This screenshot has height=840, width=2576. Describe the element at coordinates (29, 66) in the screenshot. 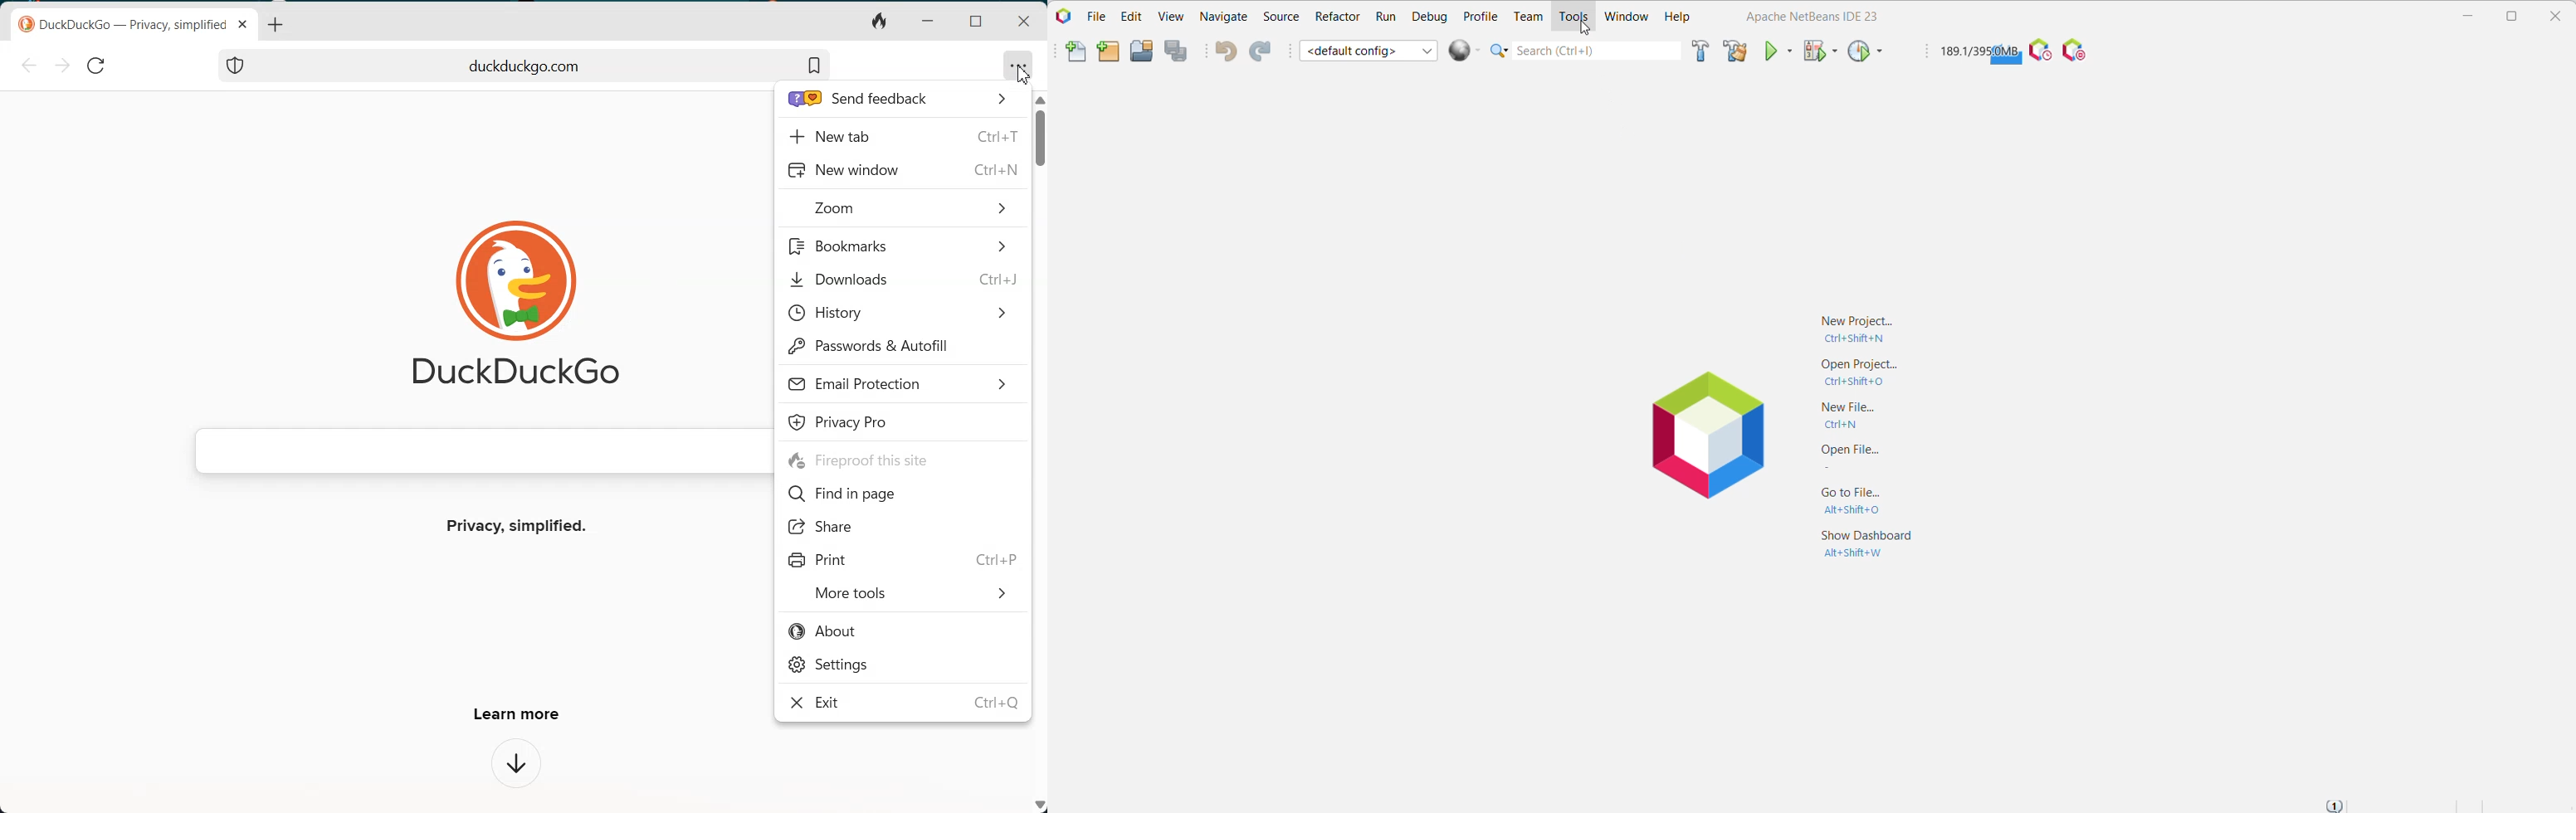

I see `Back` at that location.